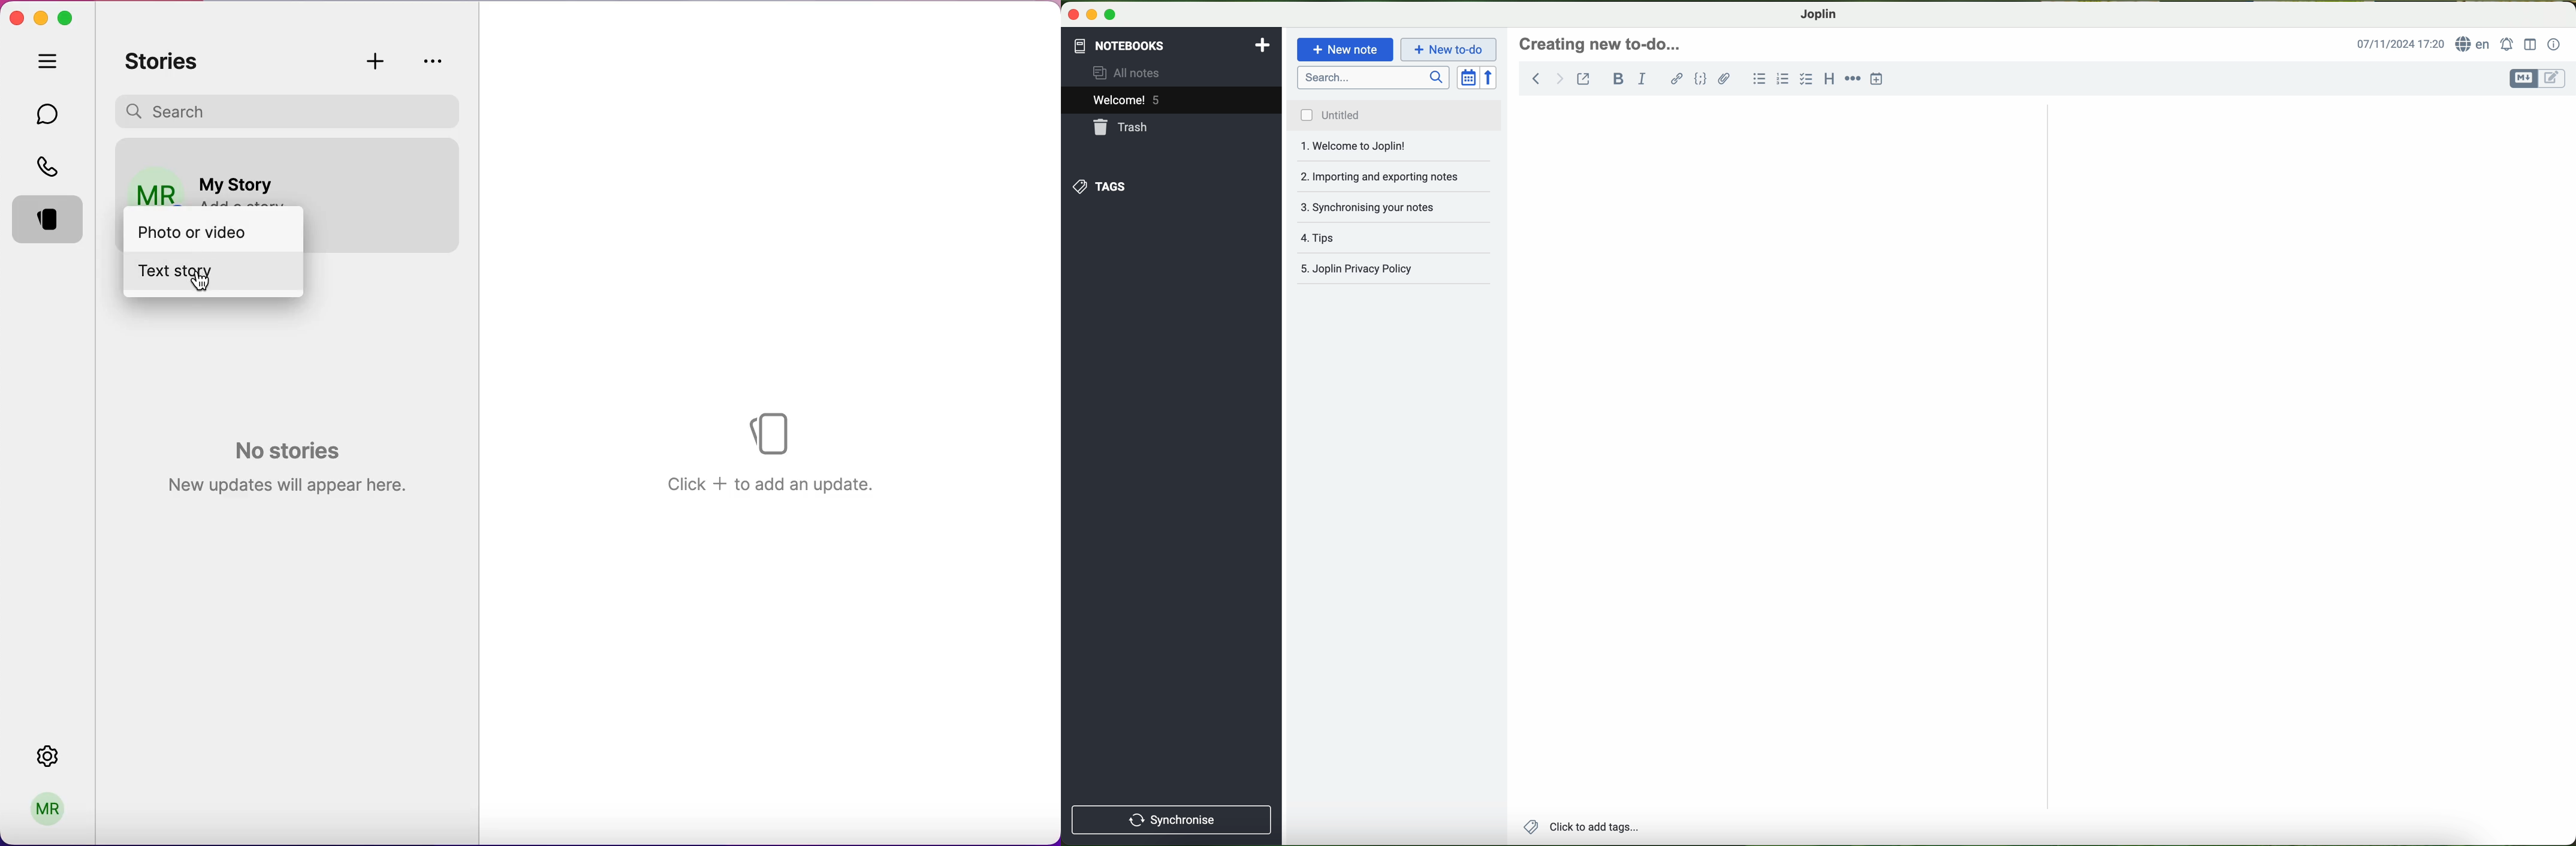 The height and width of the screenshot is (868, 2576). What do you see at coordinates (2537, 78) in the screenshot?
I see `toggle editors` at bounding box center [2537, 78].